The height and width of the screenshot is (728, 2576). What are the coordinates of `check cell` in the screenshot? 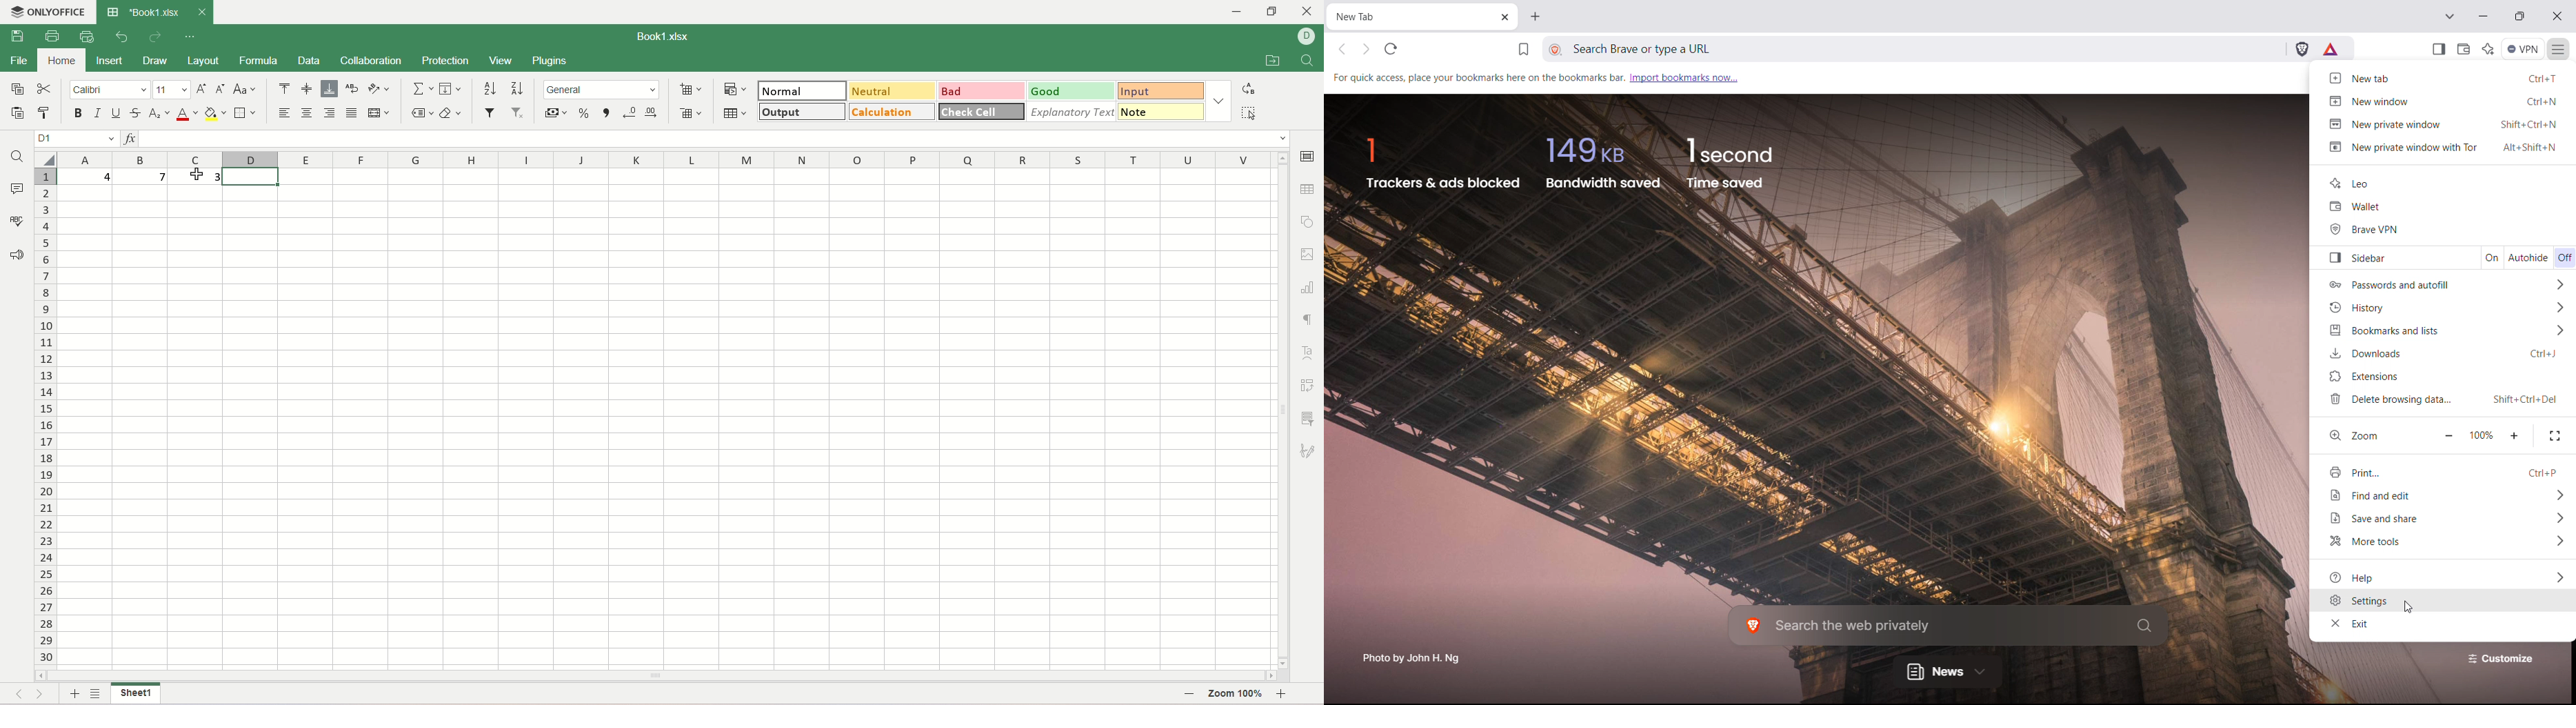 It's located at (980, 112).